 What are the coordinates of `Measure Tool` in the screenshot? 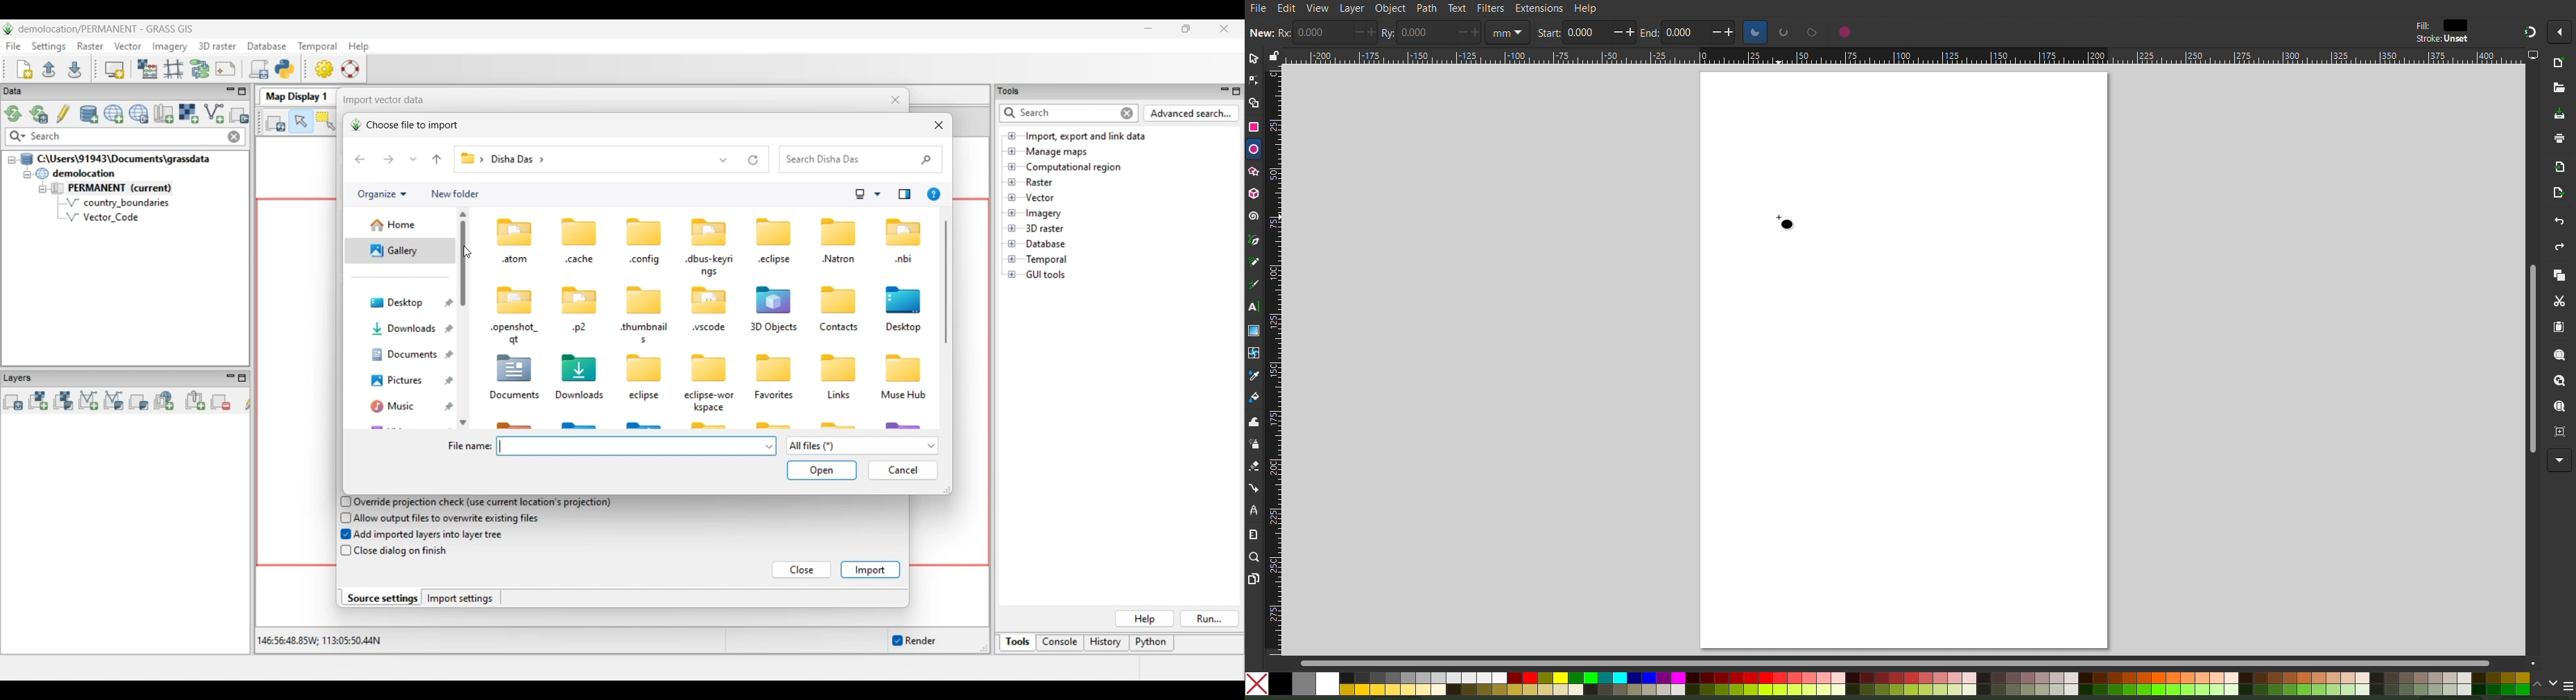 It's located at (1254, 534).